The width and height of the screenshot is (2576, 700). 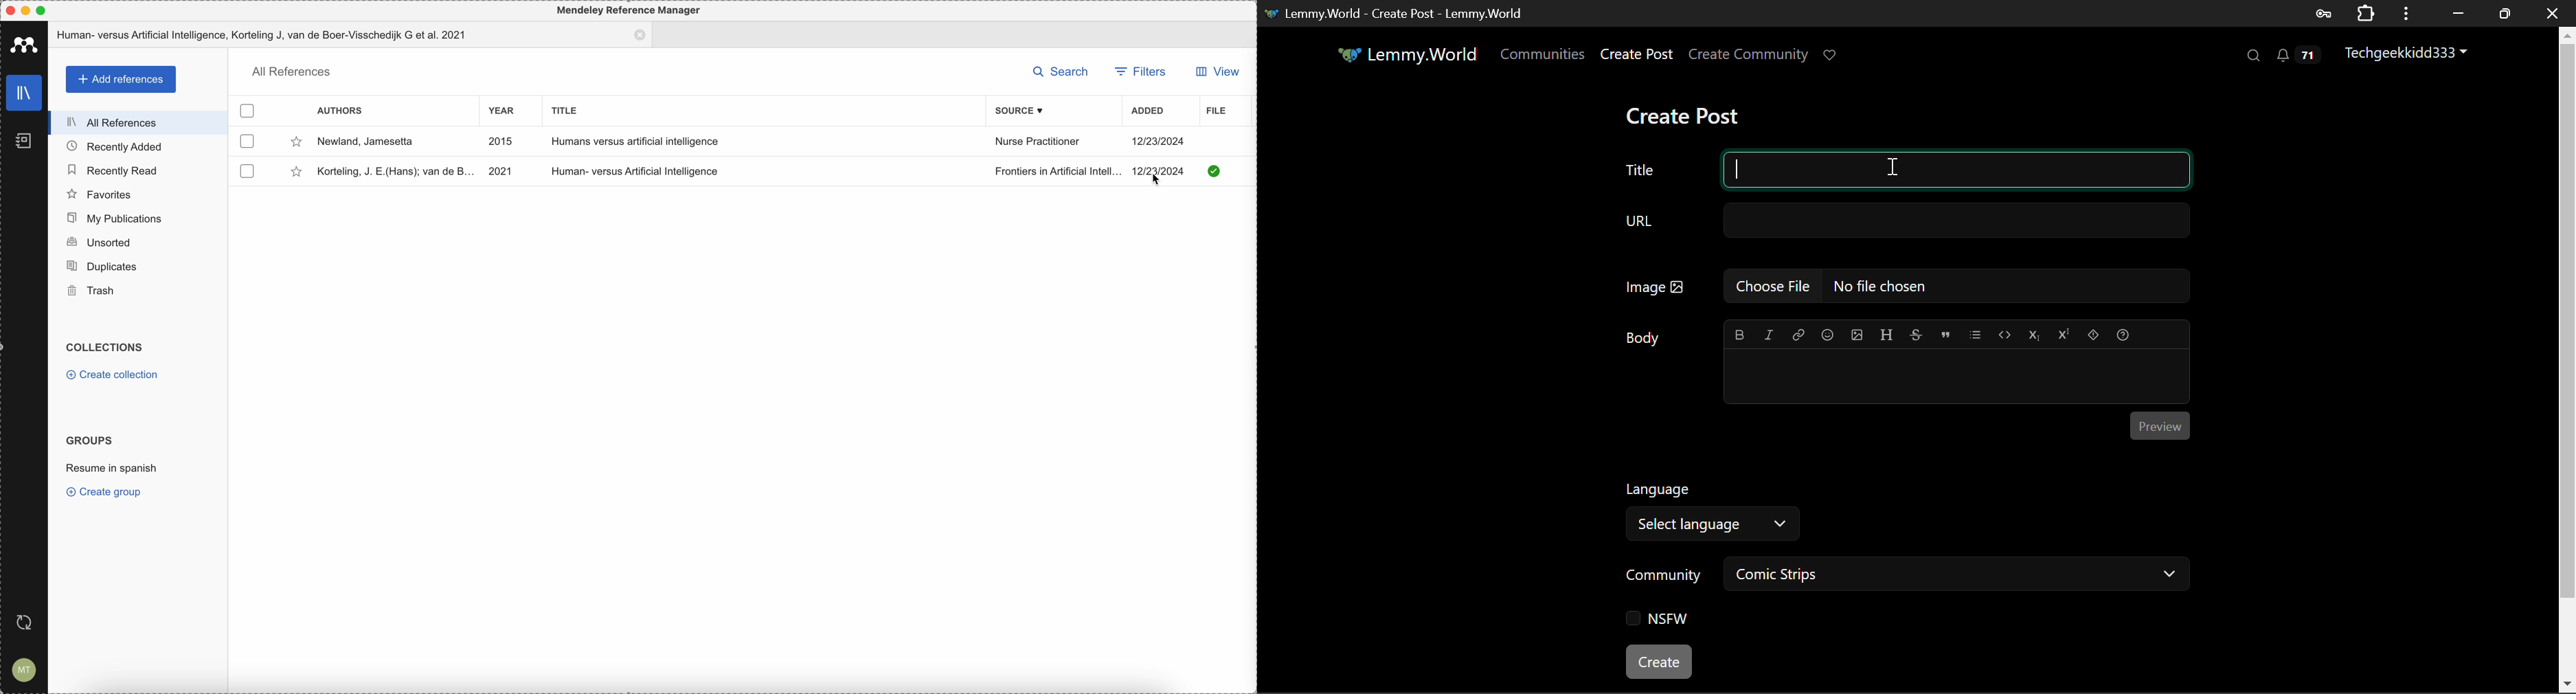 I want to click on Title, so click(x=1904, y=172).